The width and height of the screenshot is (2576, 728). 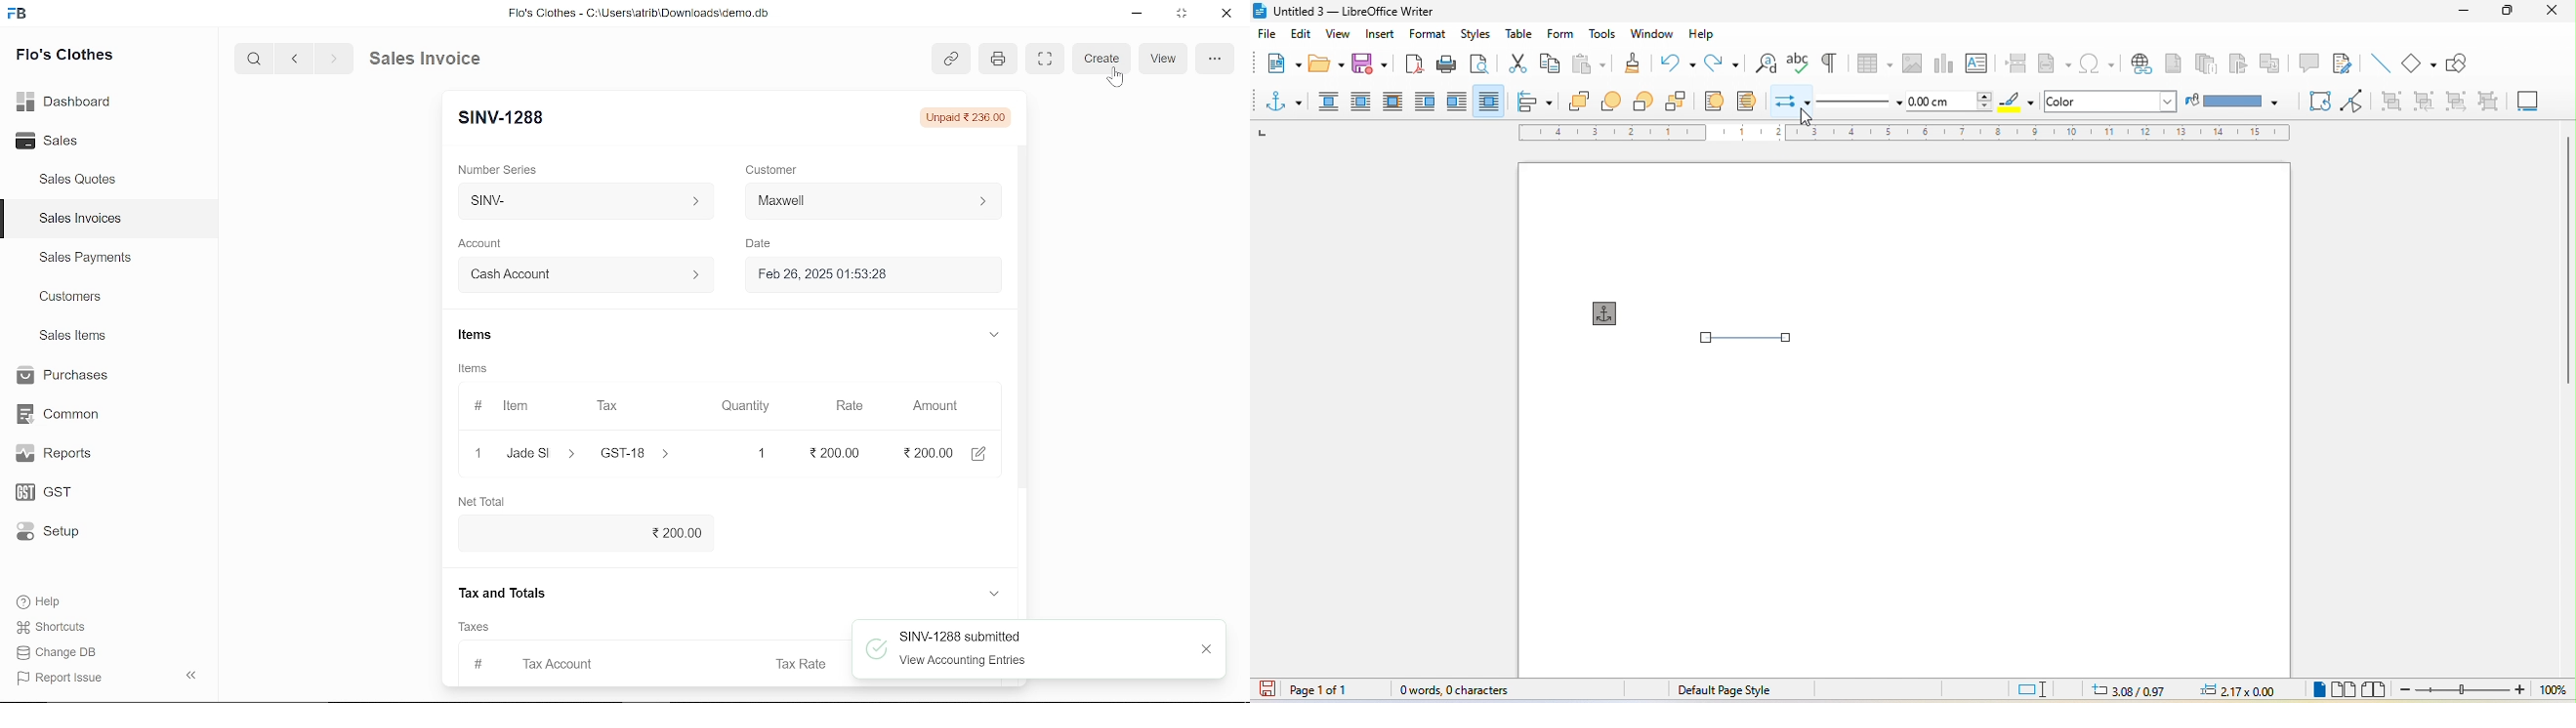 I want to click on , so click(x=476, y=370).